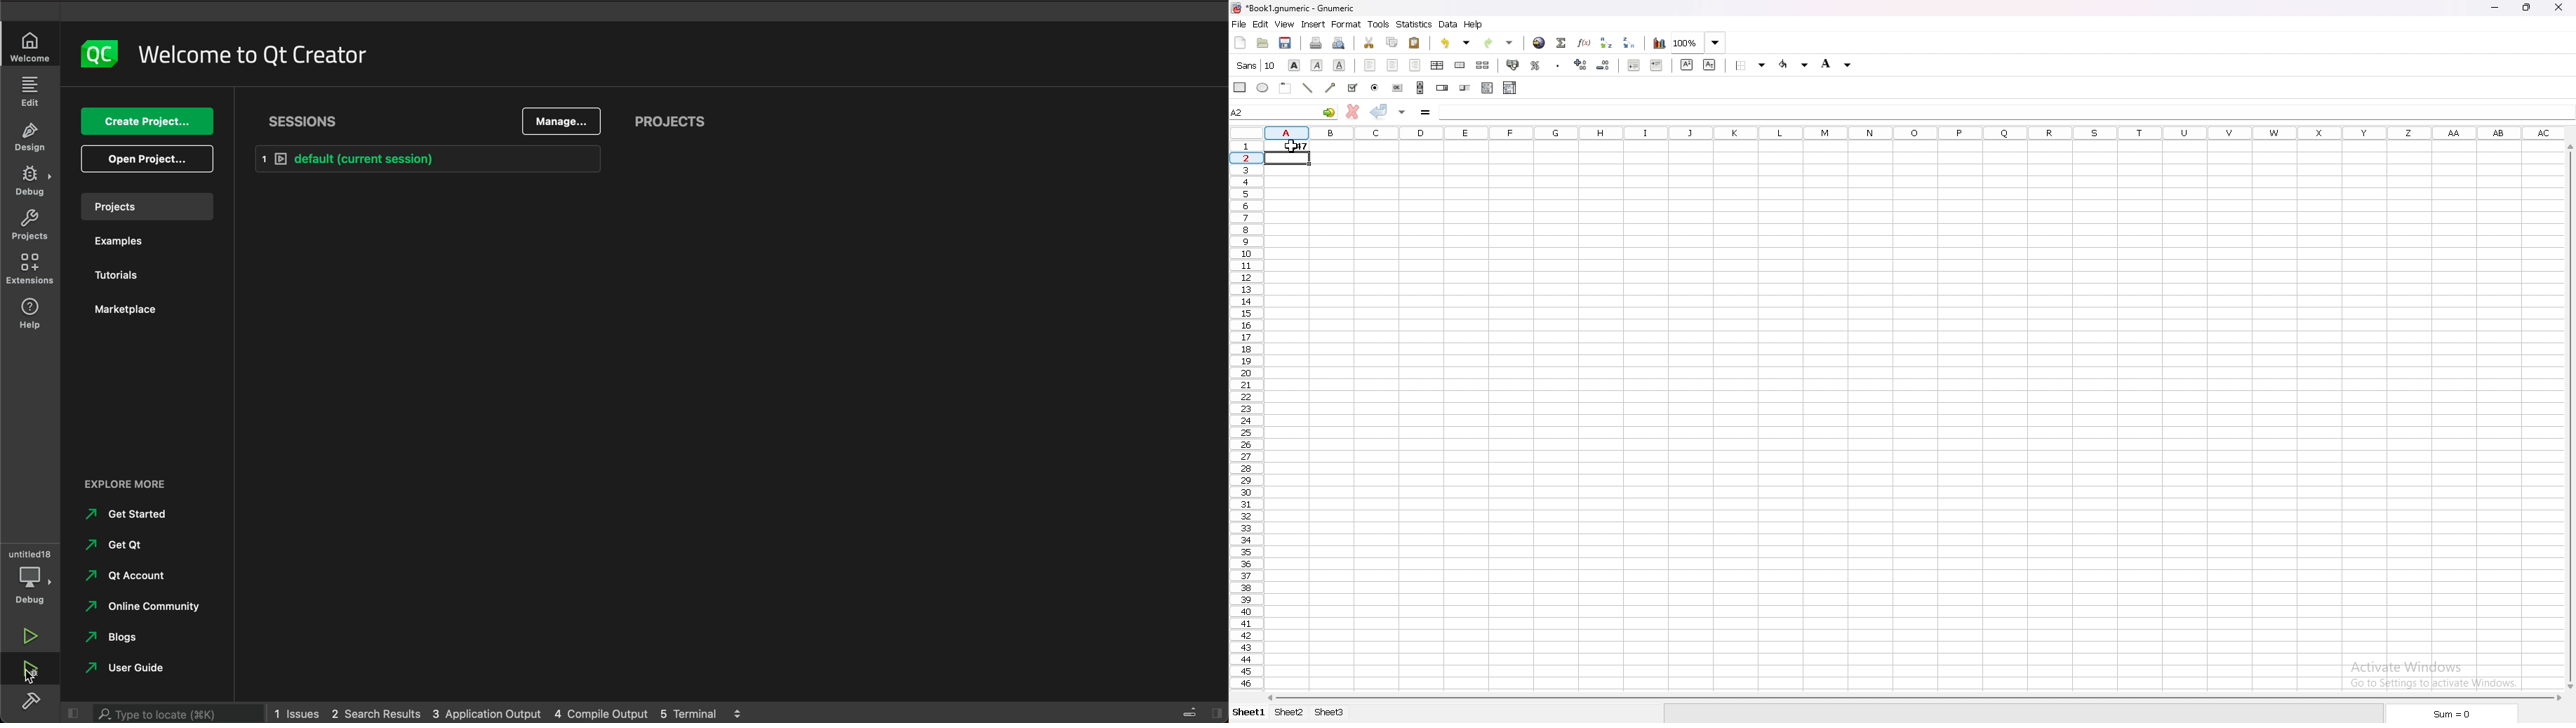  What do you see at coordinates (1488, 87) in the screenshot?
I see `list` at bounding box center [1488, 87].